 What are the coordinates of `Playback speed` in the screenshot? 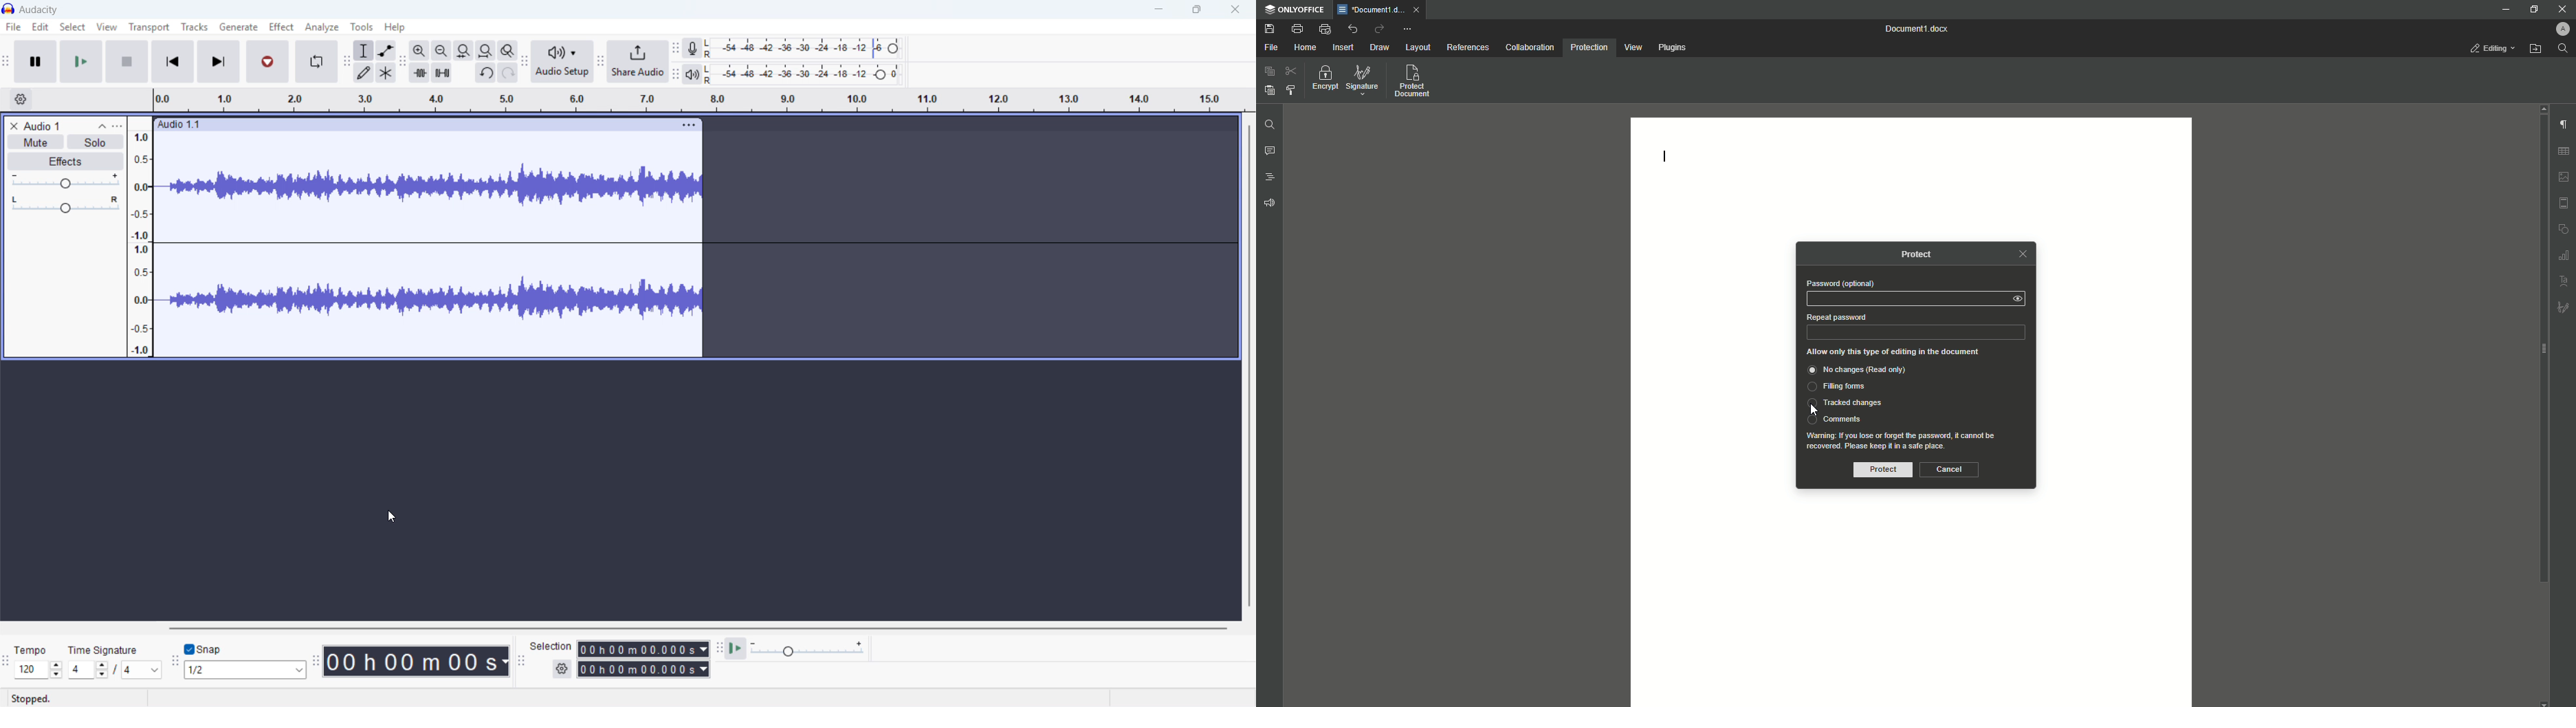 It's located at (807, 649).